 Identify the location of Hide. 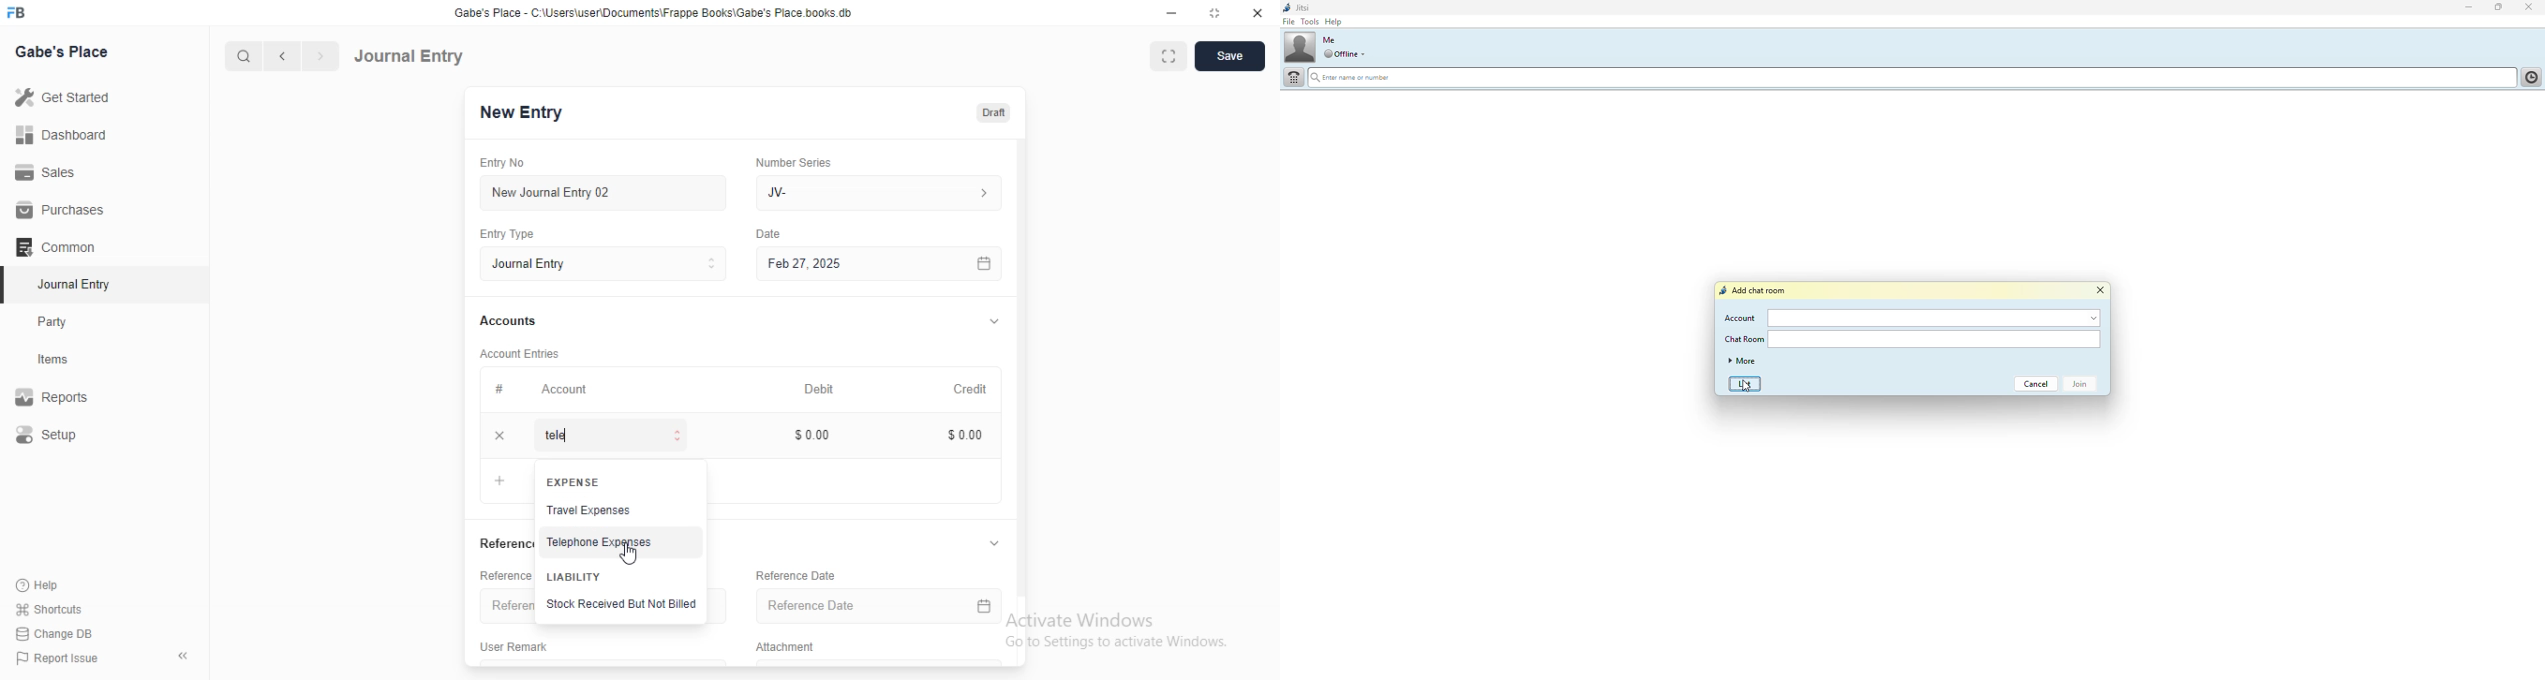
(990, 544).